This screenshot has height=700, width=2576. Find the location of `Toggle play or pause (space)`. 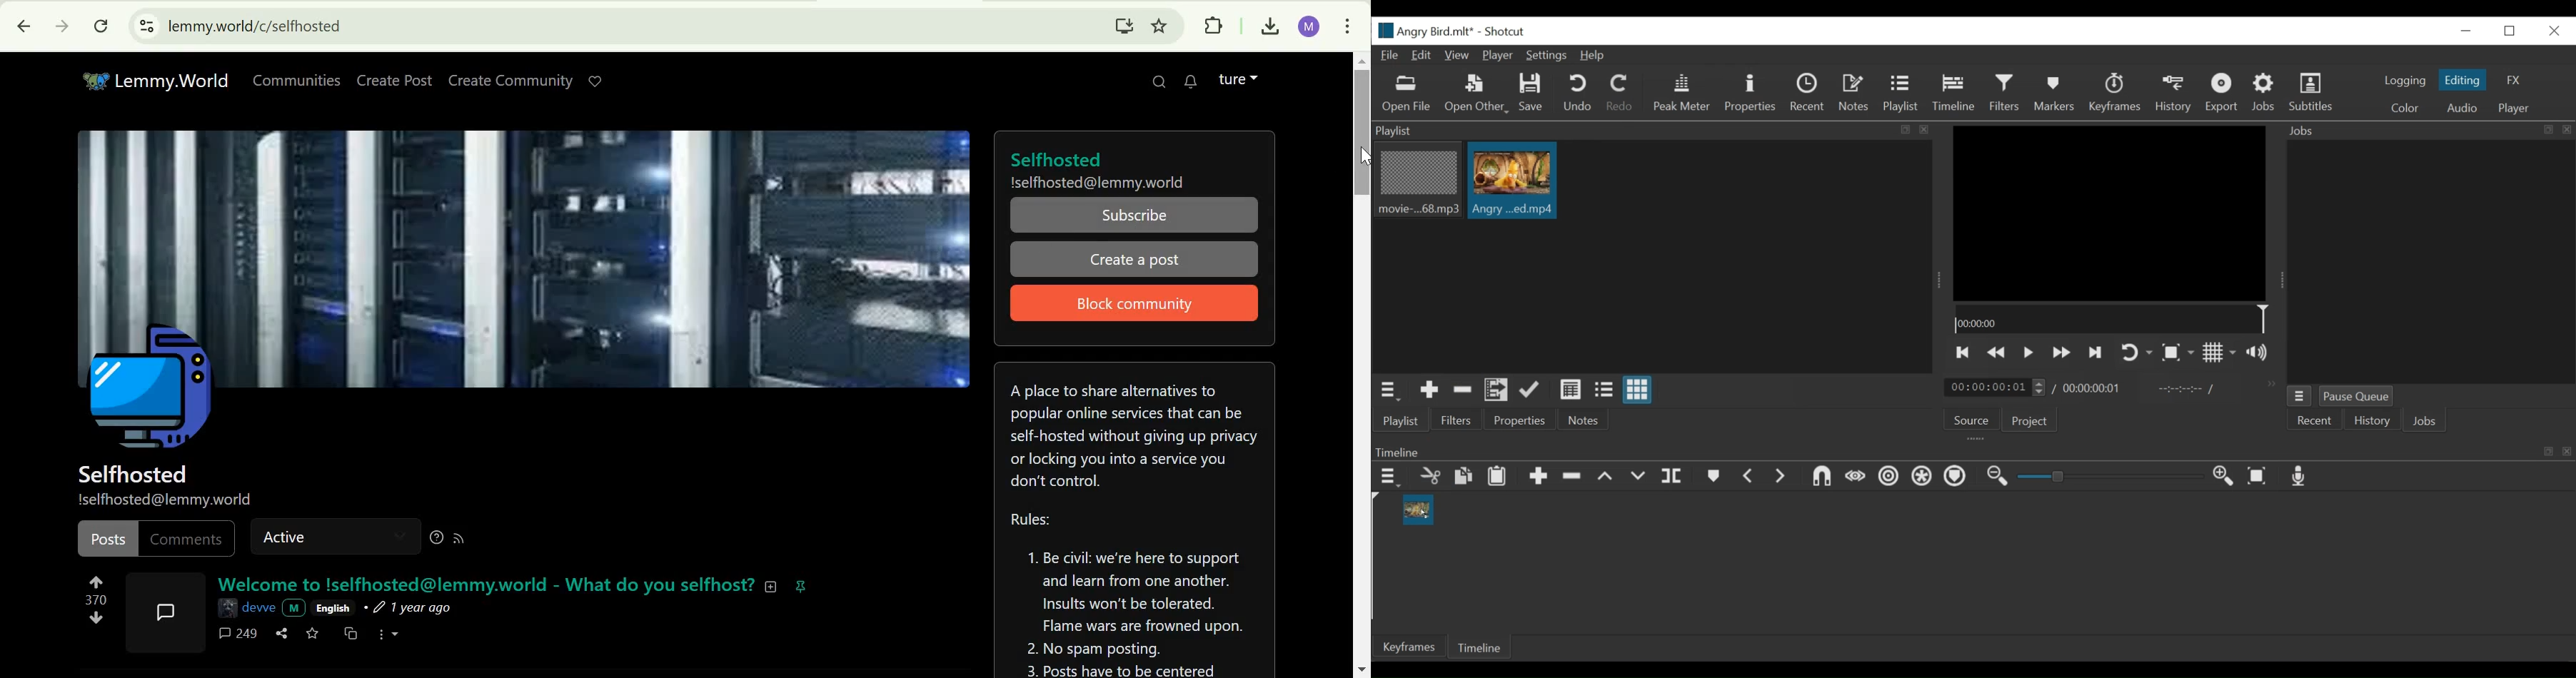

Toggle play or pause (space) is located at coordinates (2028, 353).